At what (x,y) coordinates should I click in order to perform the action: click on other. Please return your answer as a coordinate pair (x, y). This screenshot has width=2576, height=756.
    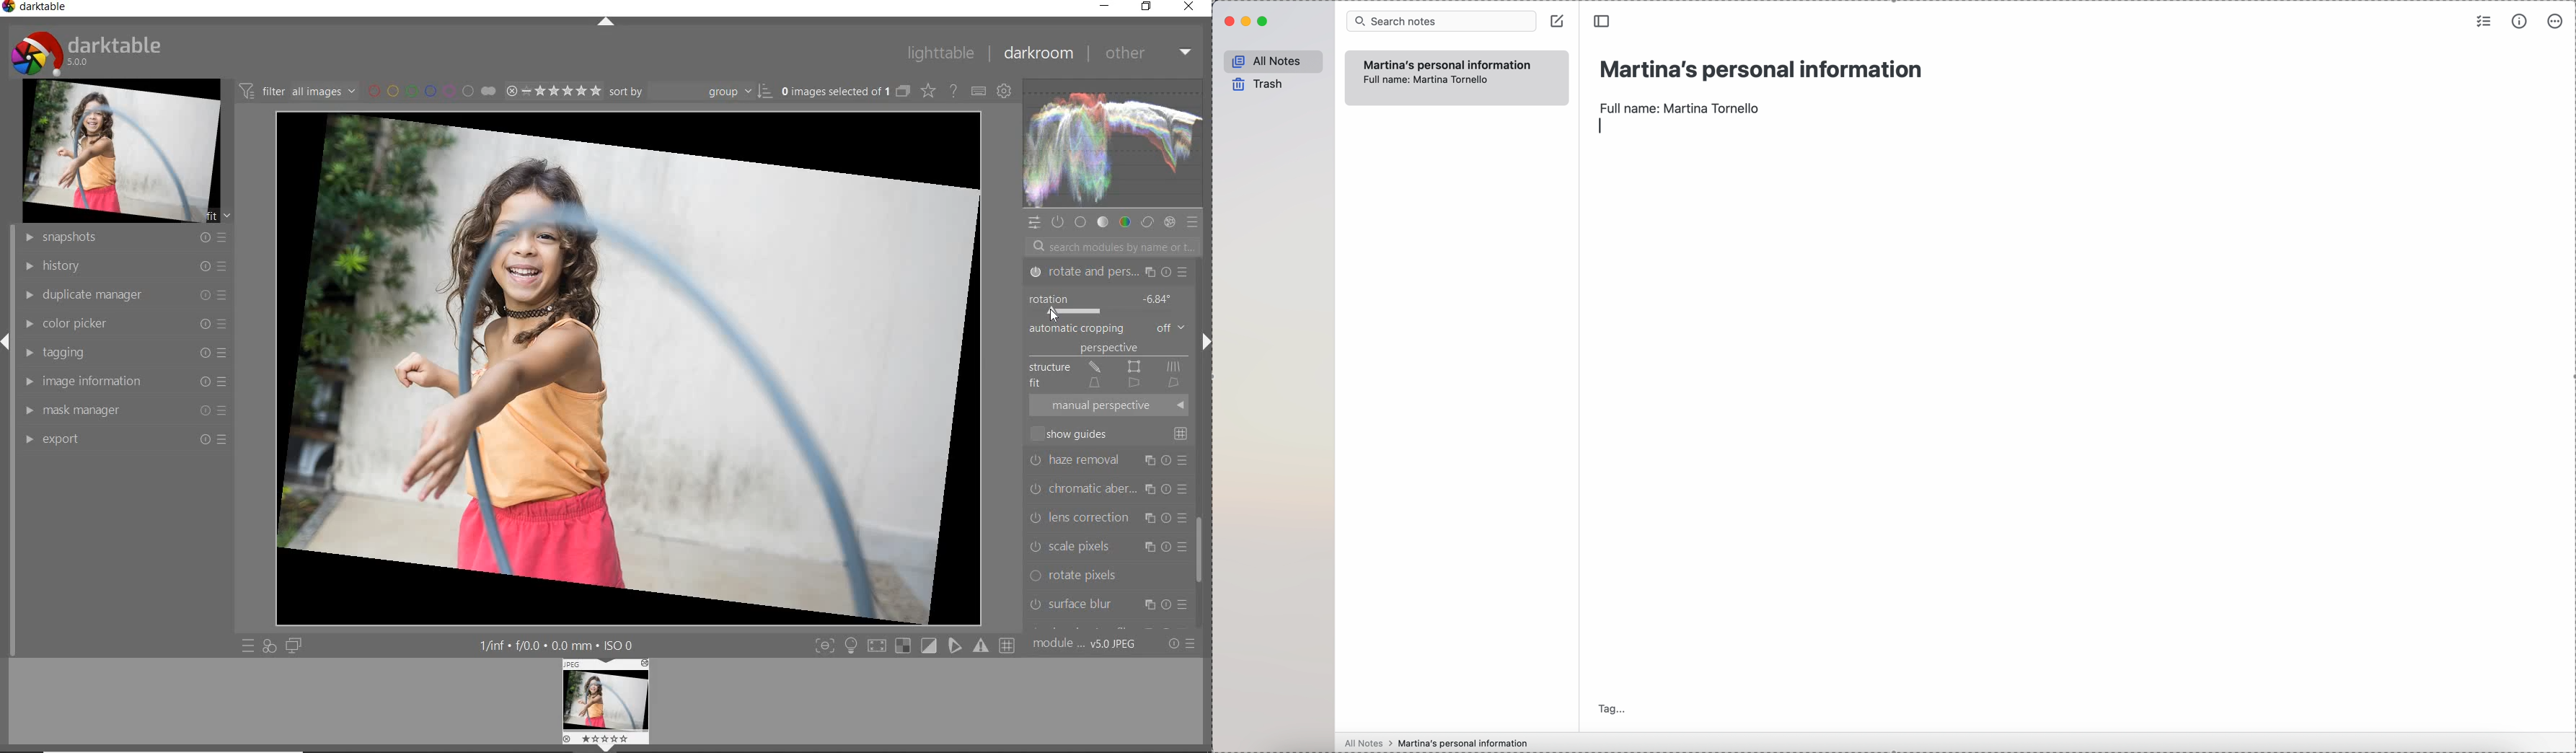
    Looking at the image, I should click on (1146, 53).